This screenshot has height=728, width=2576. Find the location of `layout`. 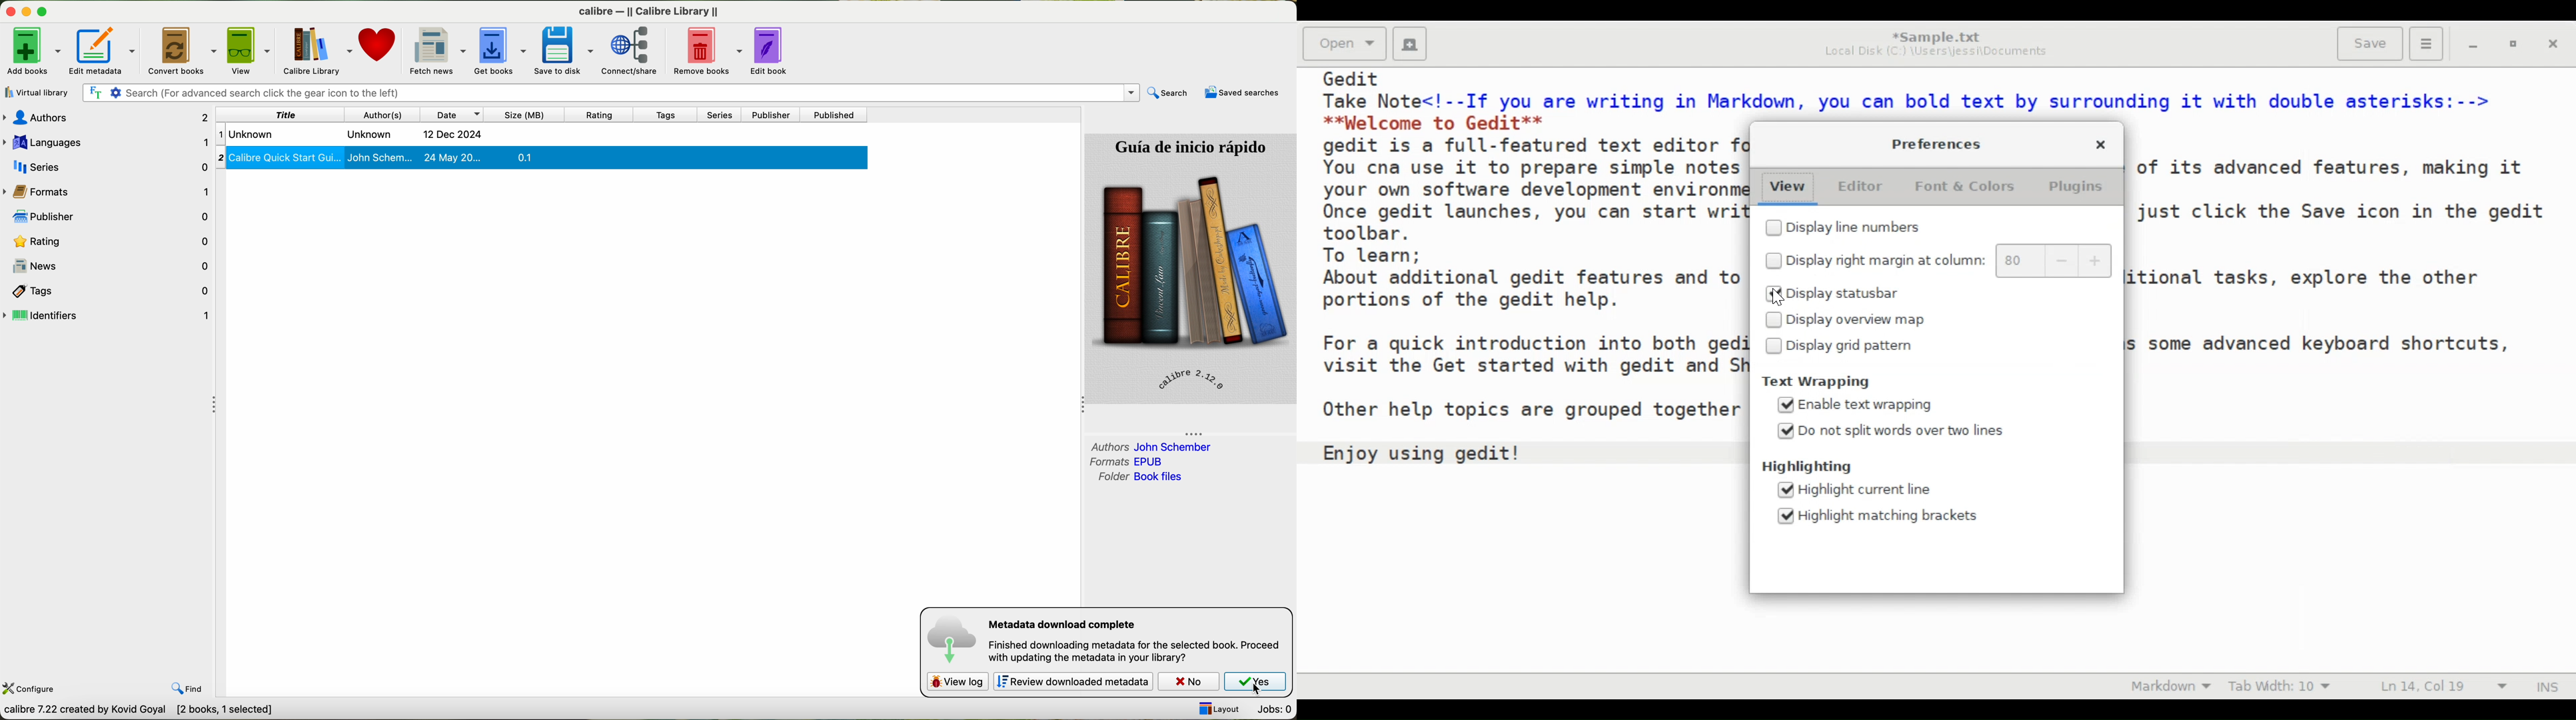

layout is located at coordinates (1220, 708).